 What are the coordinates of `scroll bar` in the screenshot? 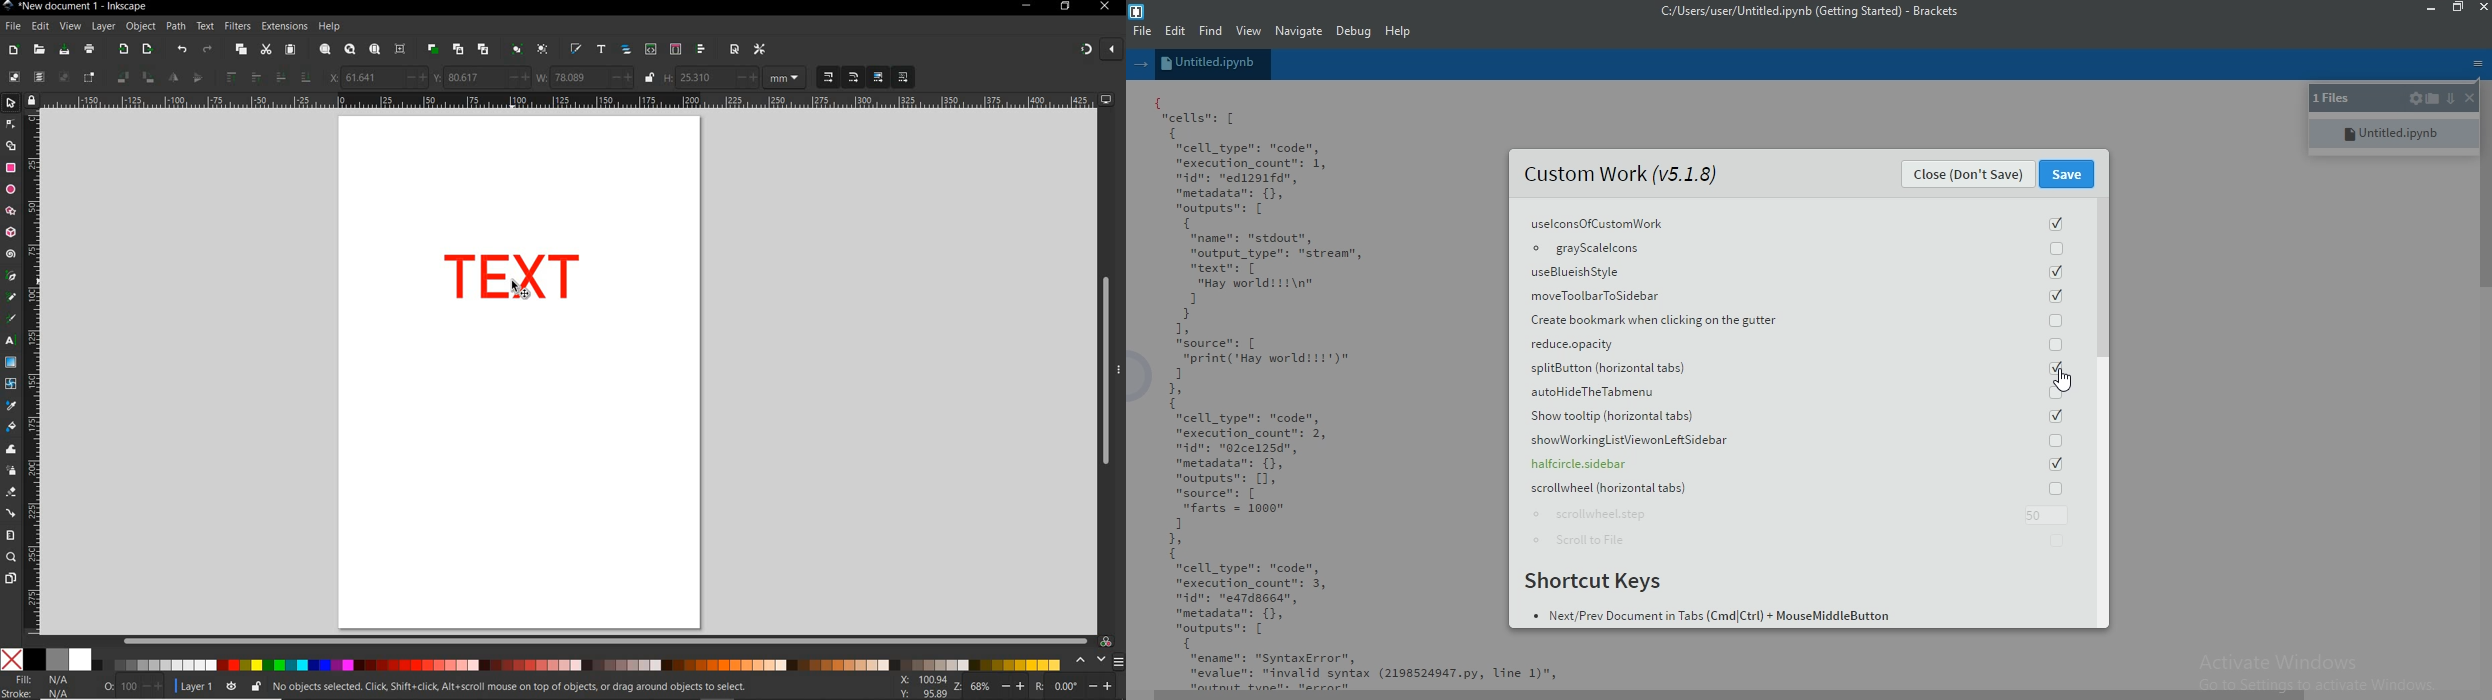 It's located at (2483, 199).